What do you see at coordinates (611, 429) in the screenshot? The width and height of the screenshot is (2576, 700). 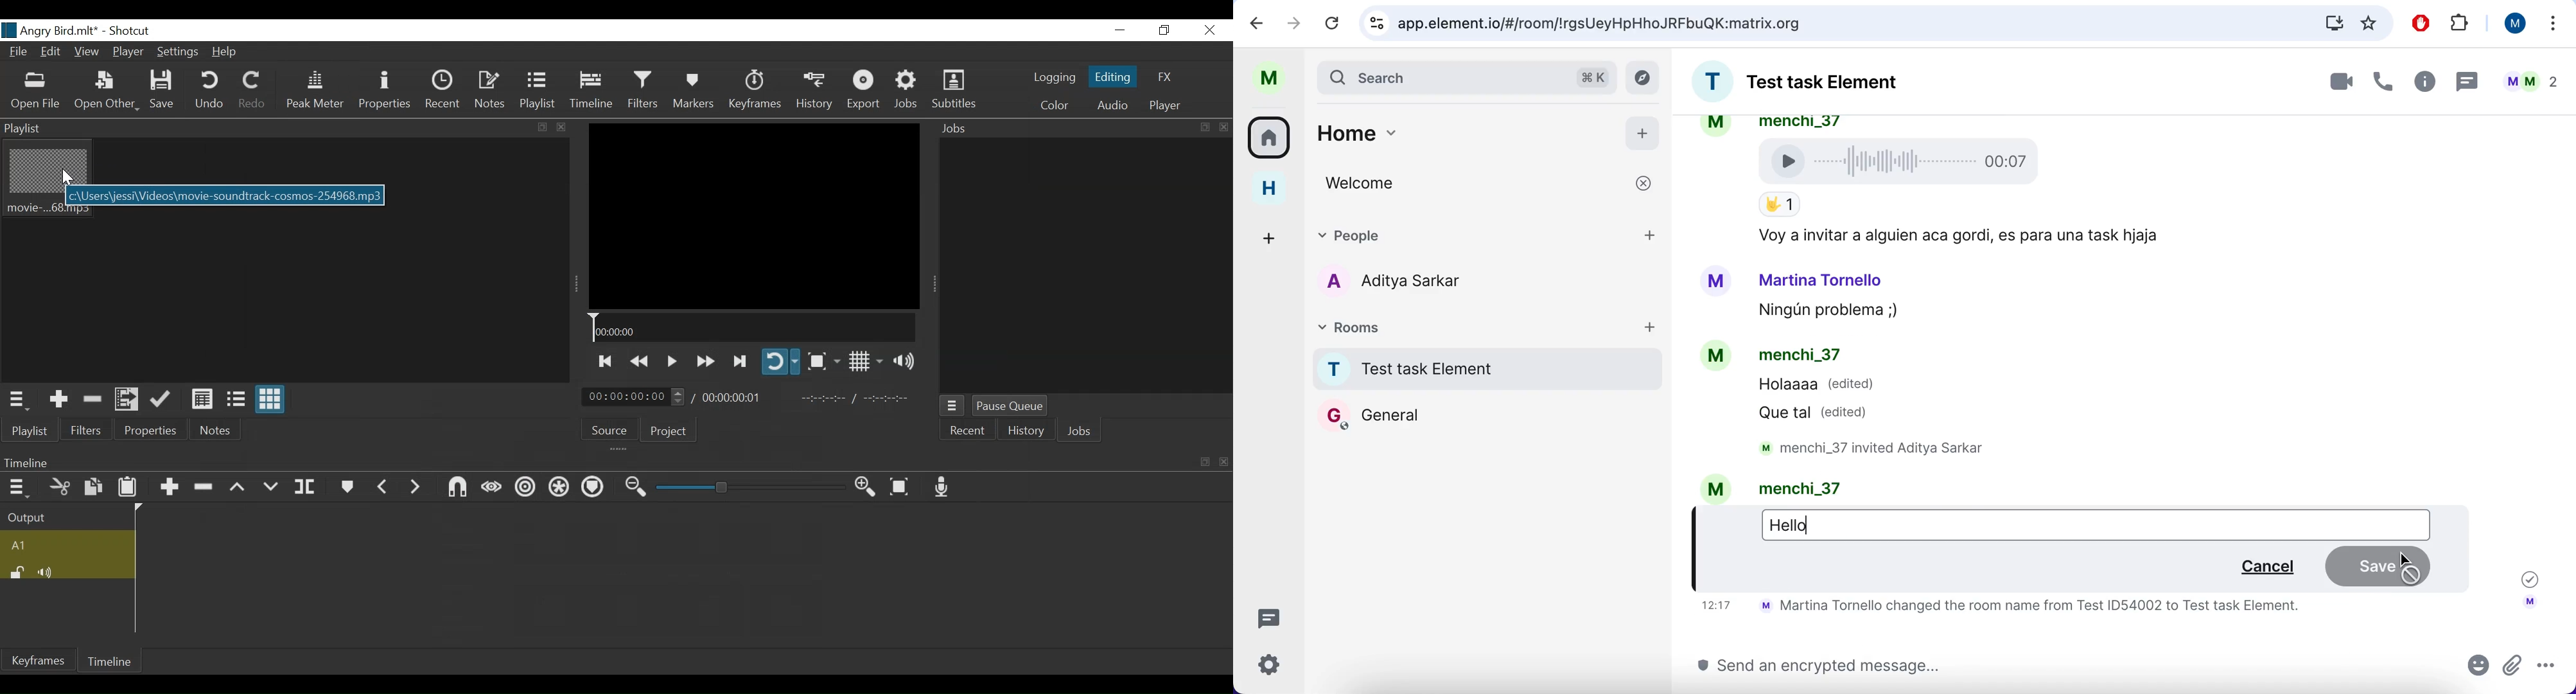 I see `Source` at bounding box center [611, 429].